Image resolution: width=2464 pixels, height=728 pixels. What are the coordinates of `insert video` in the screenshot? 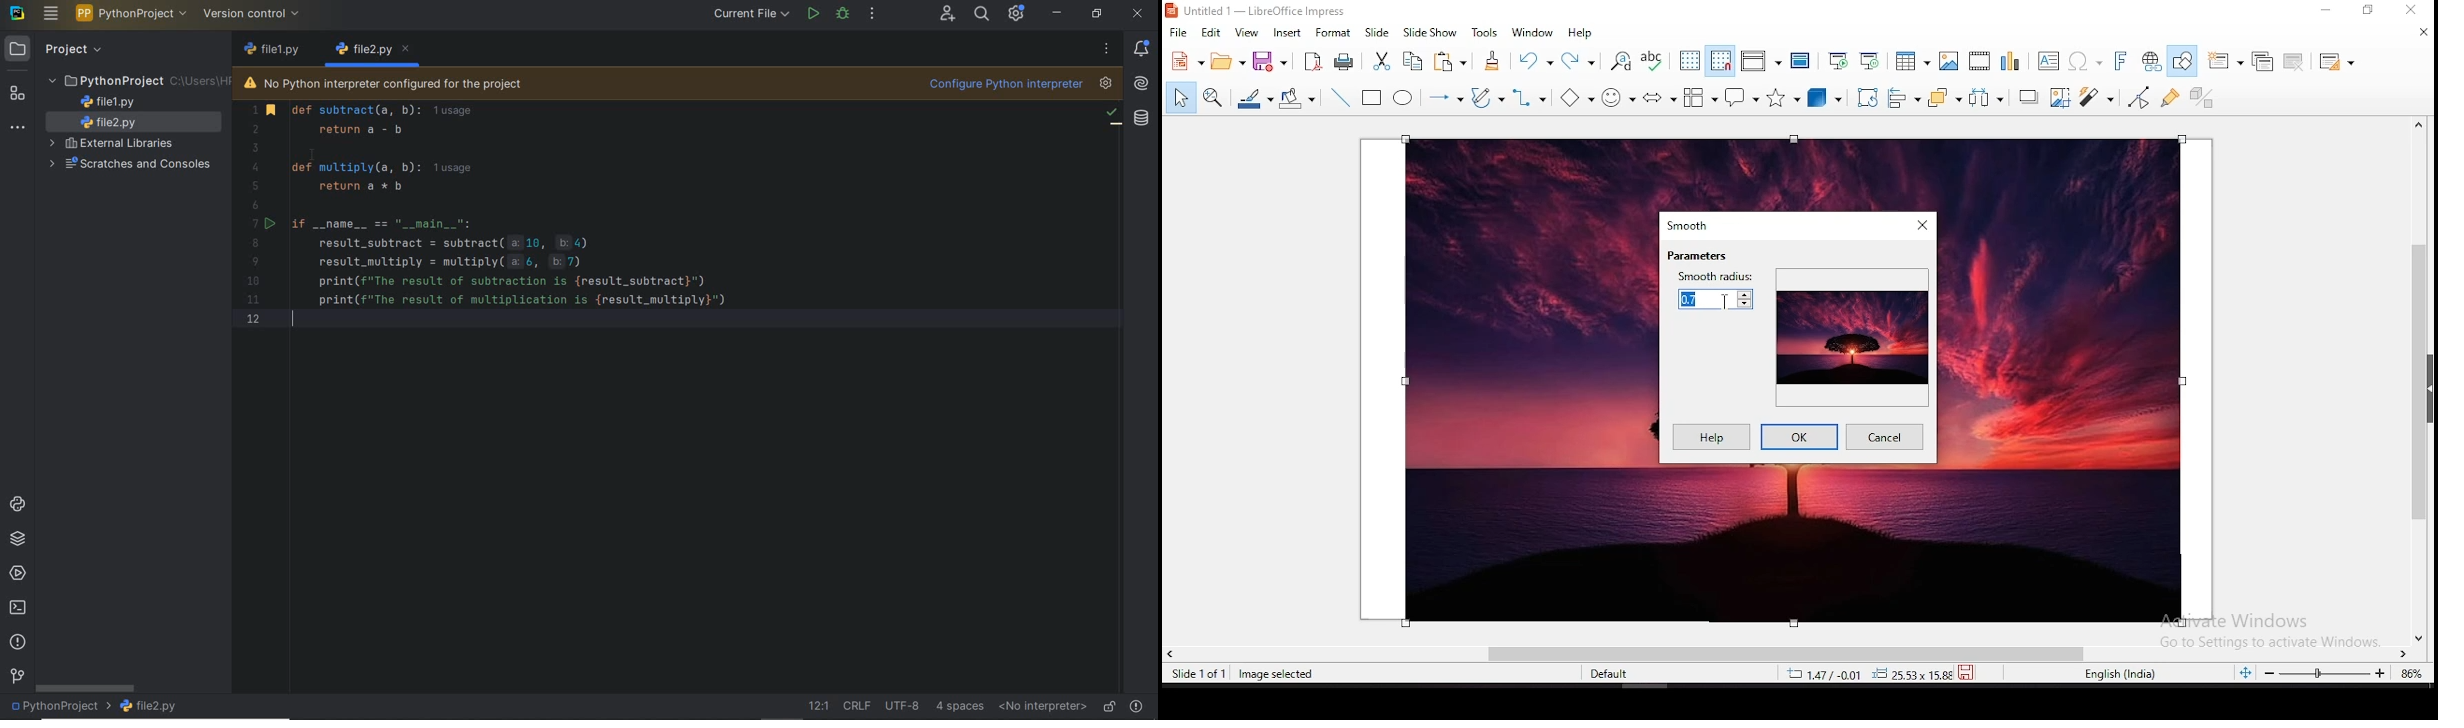 It's located at (1979, 62).